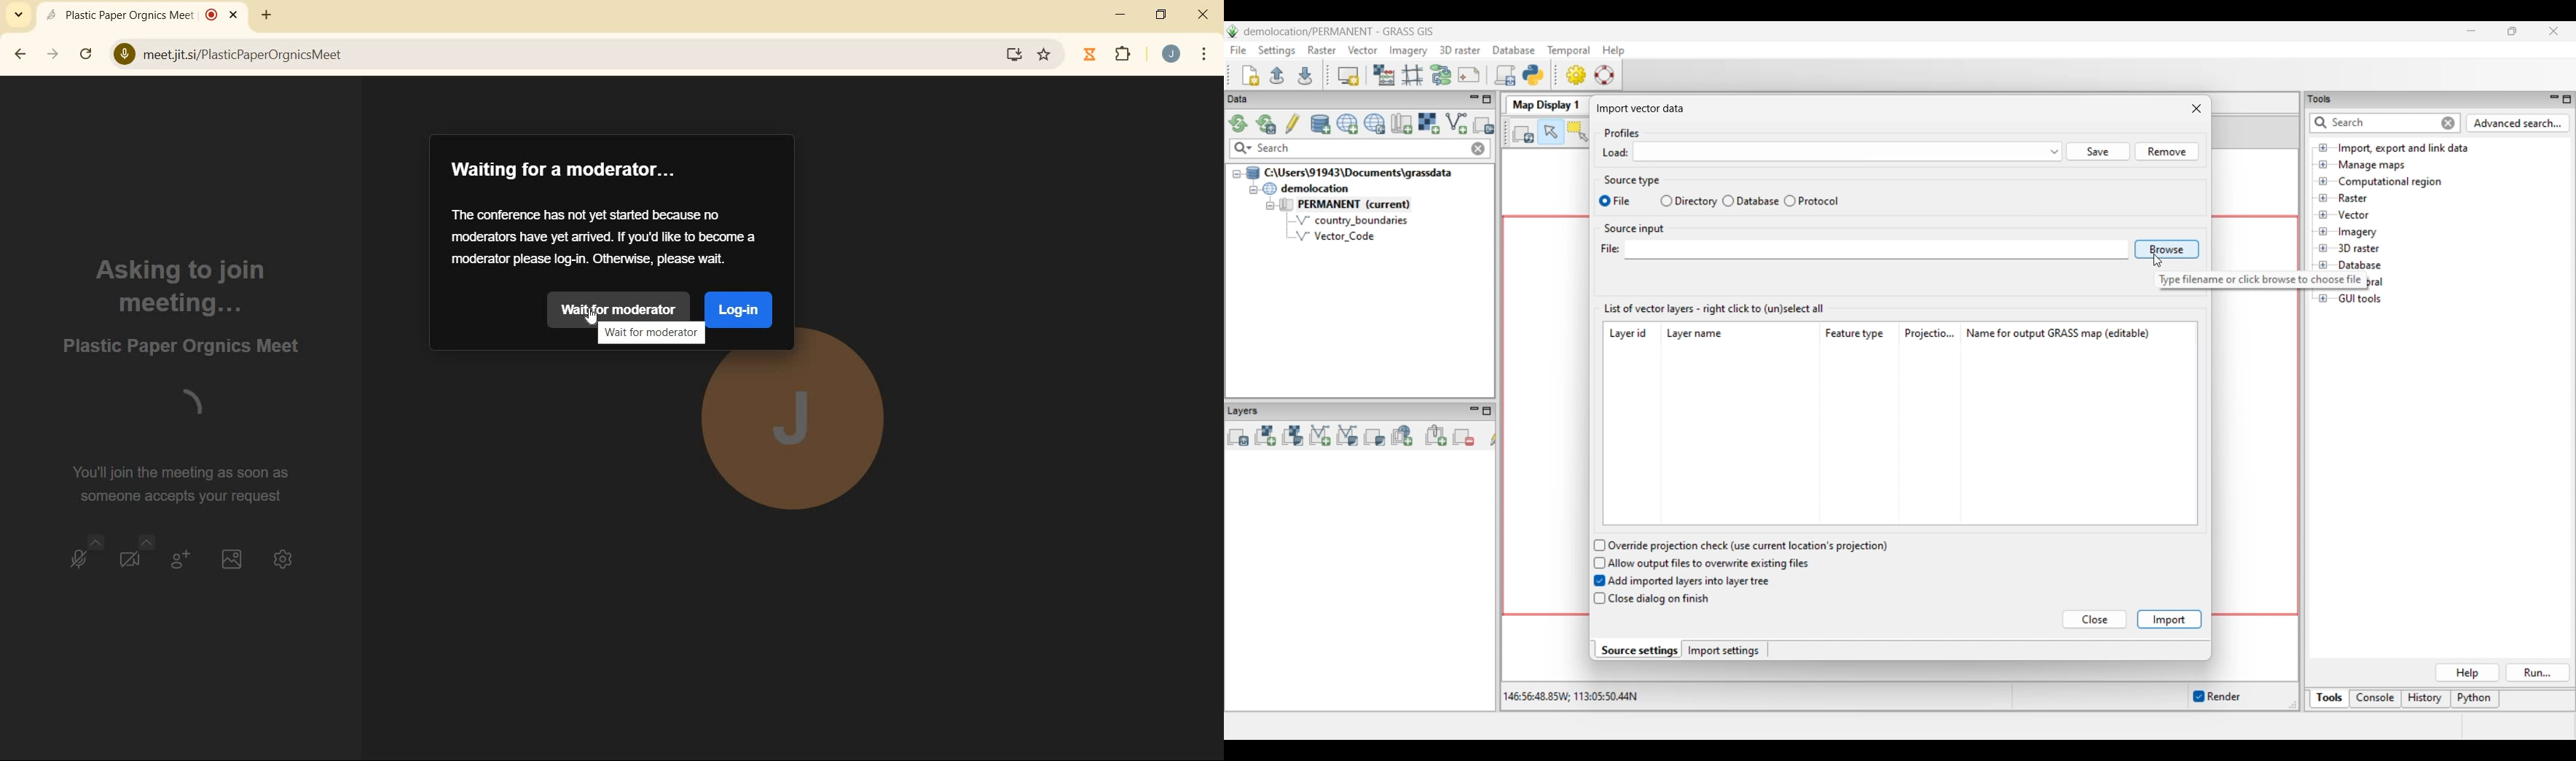 This screenshot has height=784, width=2576. Describe the element at coordinates (286, 557) in the screenshot. I see `settings` at that location.